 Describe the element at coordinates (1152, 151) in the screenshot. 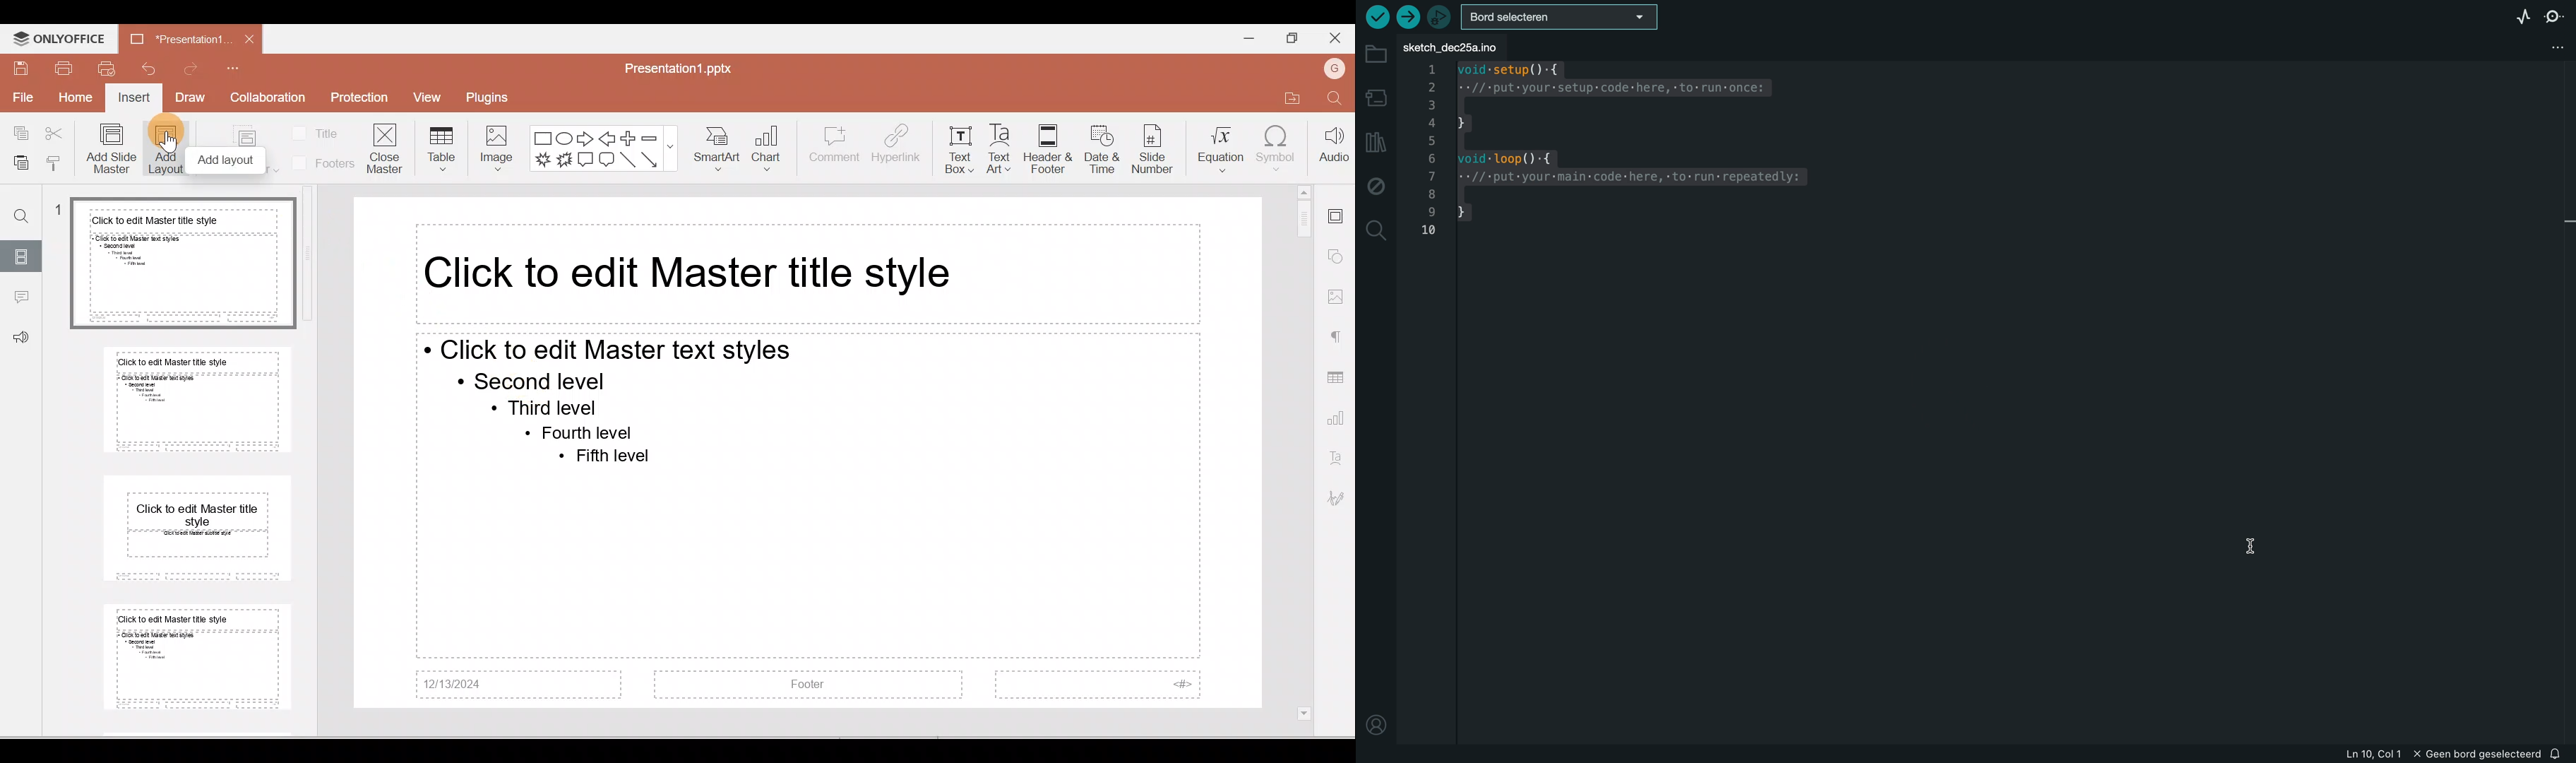

I see `Slide number` at that location.